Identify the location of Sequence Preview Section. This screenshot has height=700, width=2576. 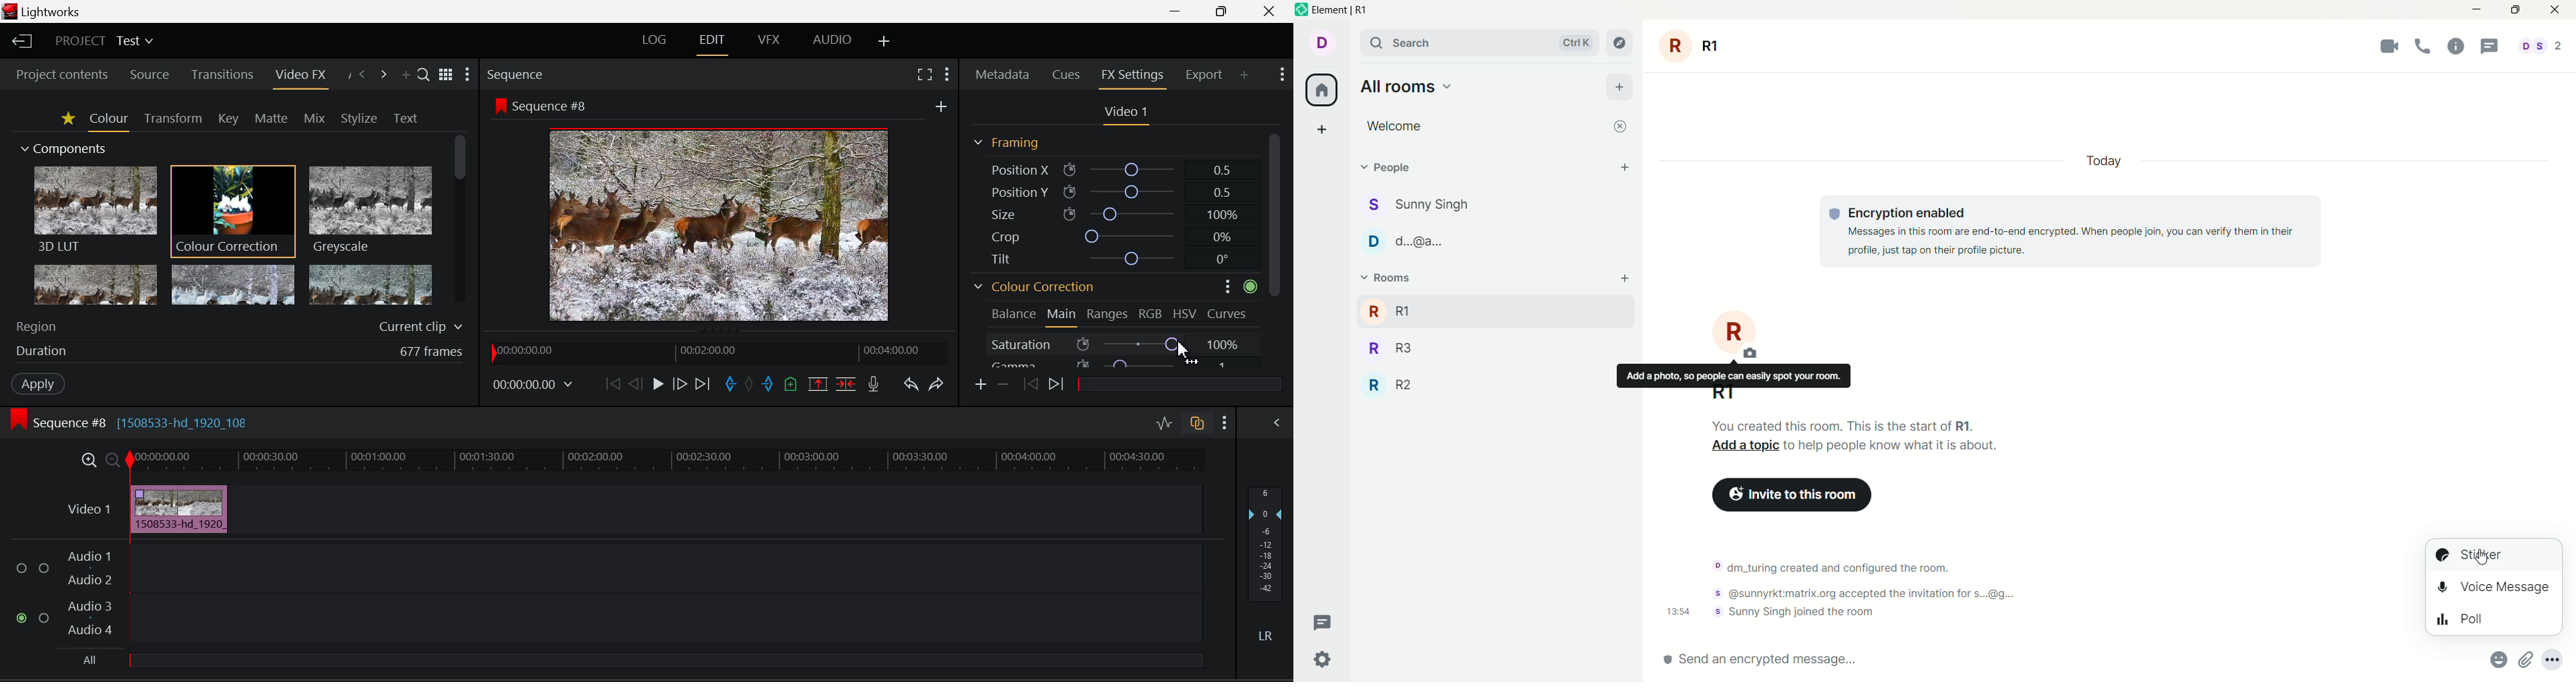
(518, 75).